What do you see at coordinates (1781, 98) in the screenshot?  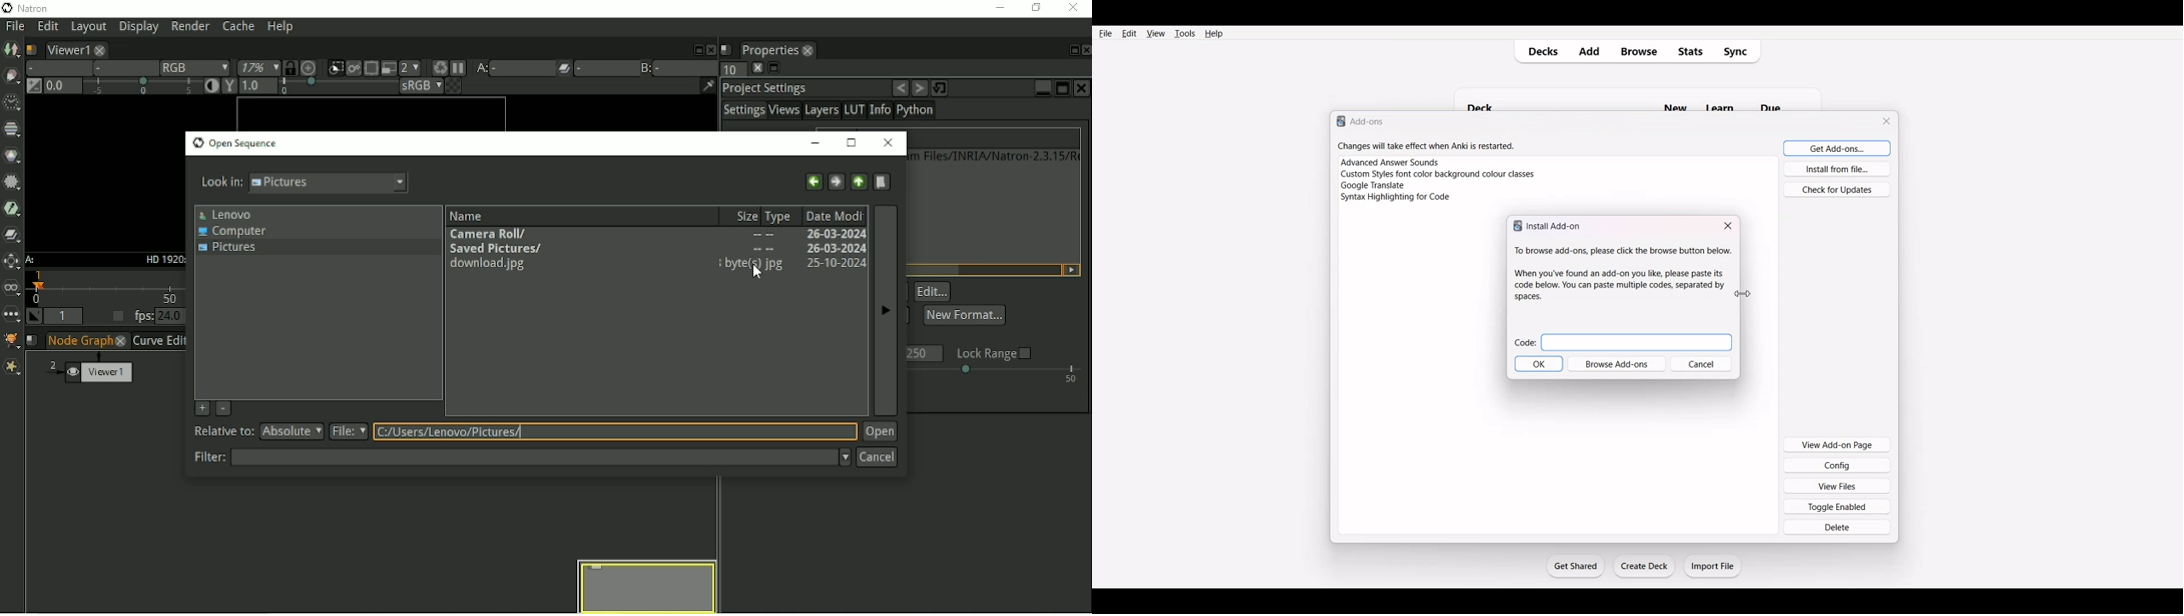 I see `` at bounding box center [1781, 98].